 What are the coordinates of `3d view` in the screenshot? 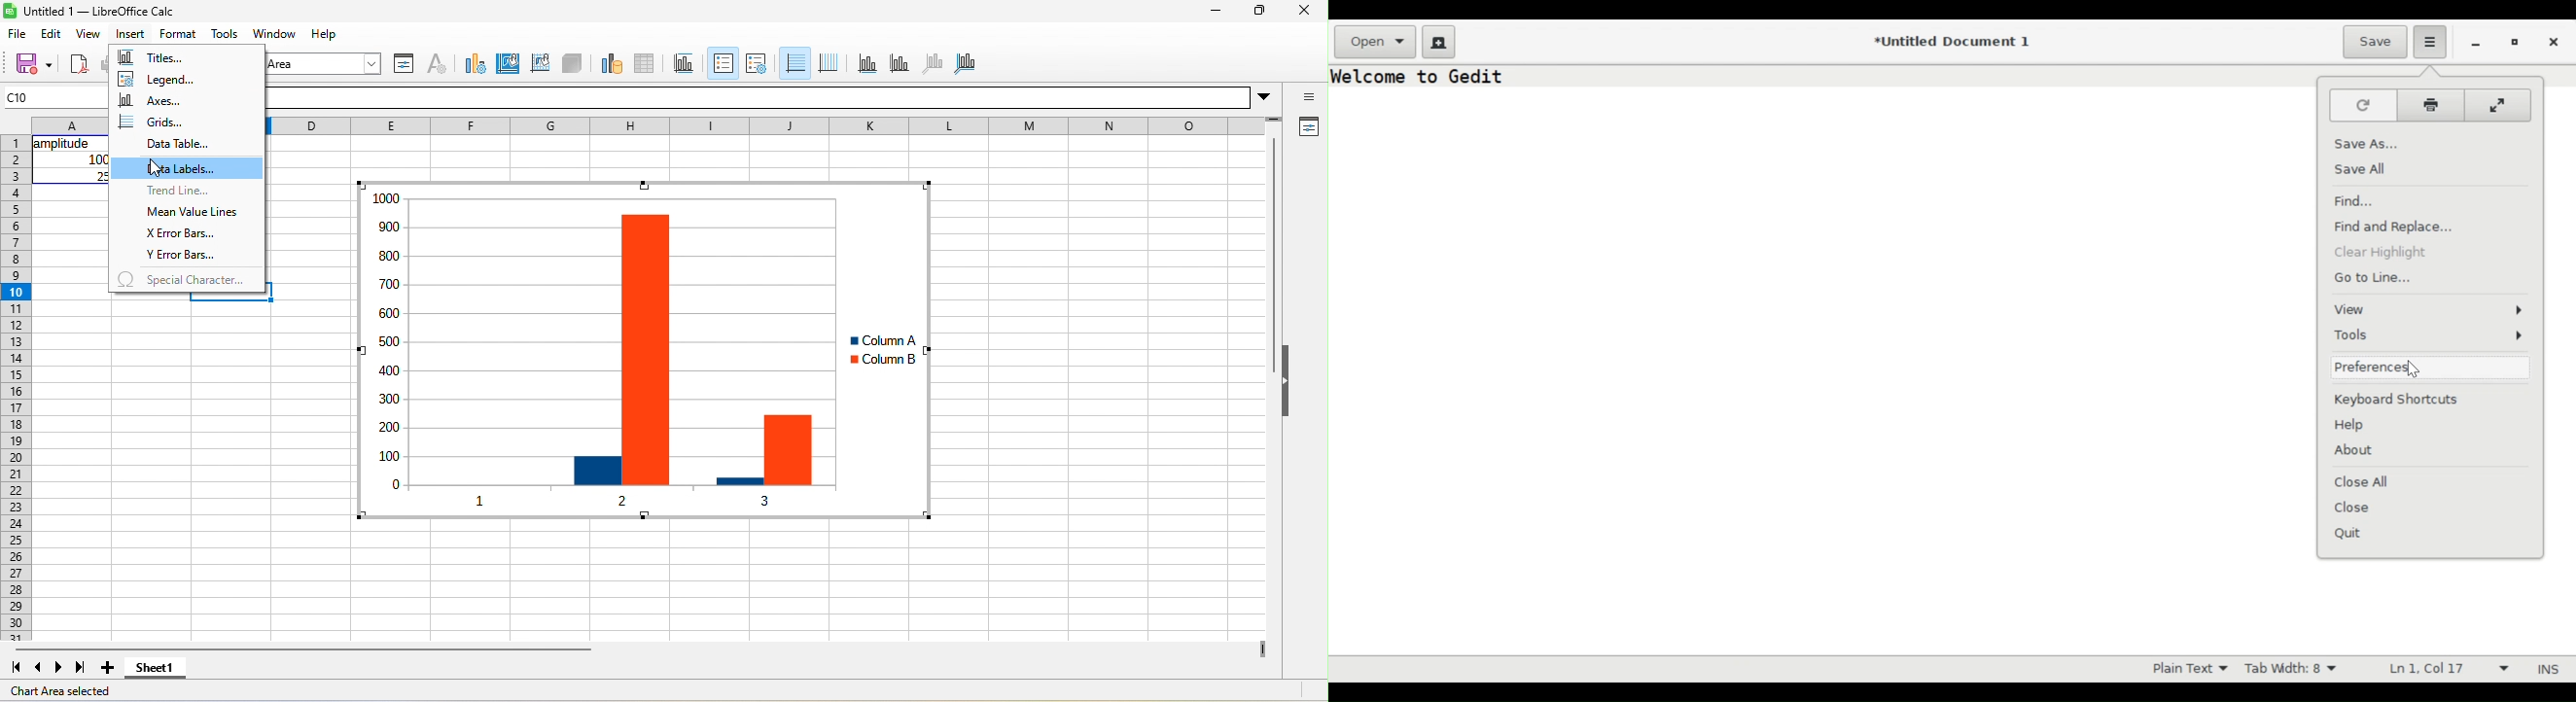 It's located at (573, 62).